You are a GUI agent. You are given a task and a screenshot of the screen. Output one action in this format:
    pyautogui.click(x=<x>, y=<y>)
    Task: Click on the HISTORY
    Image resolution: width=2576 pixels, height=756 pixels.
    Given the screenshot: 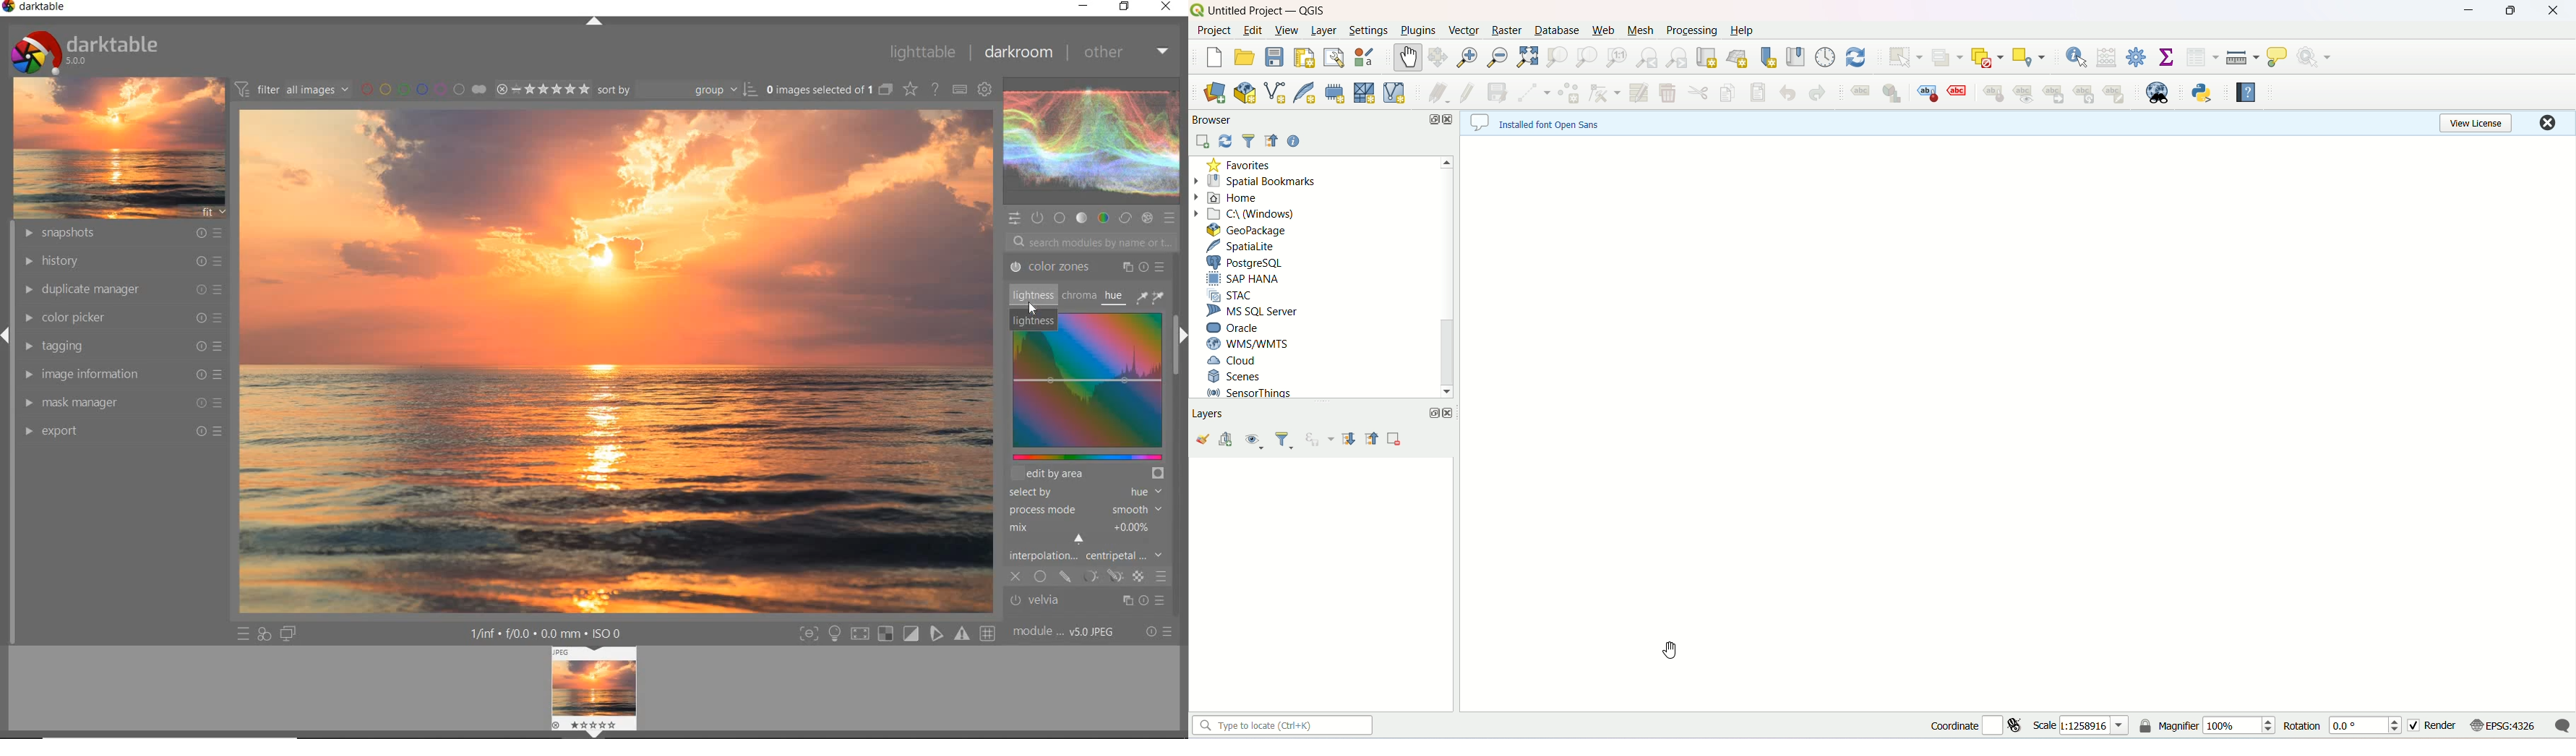 What is the action you would take?
    pyautogui.click(x=122, y=261)
    